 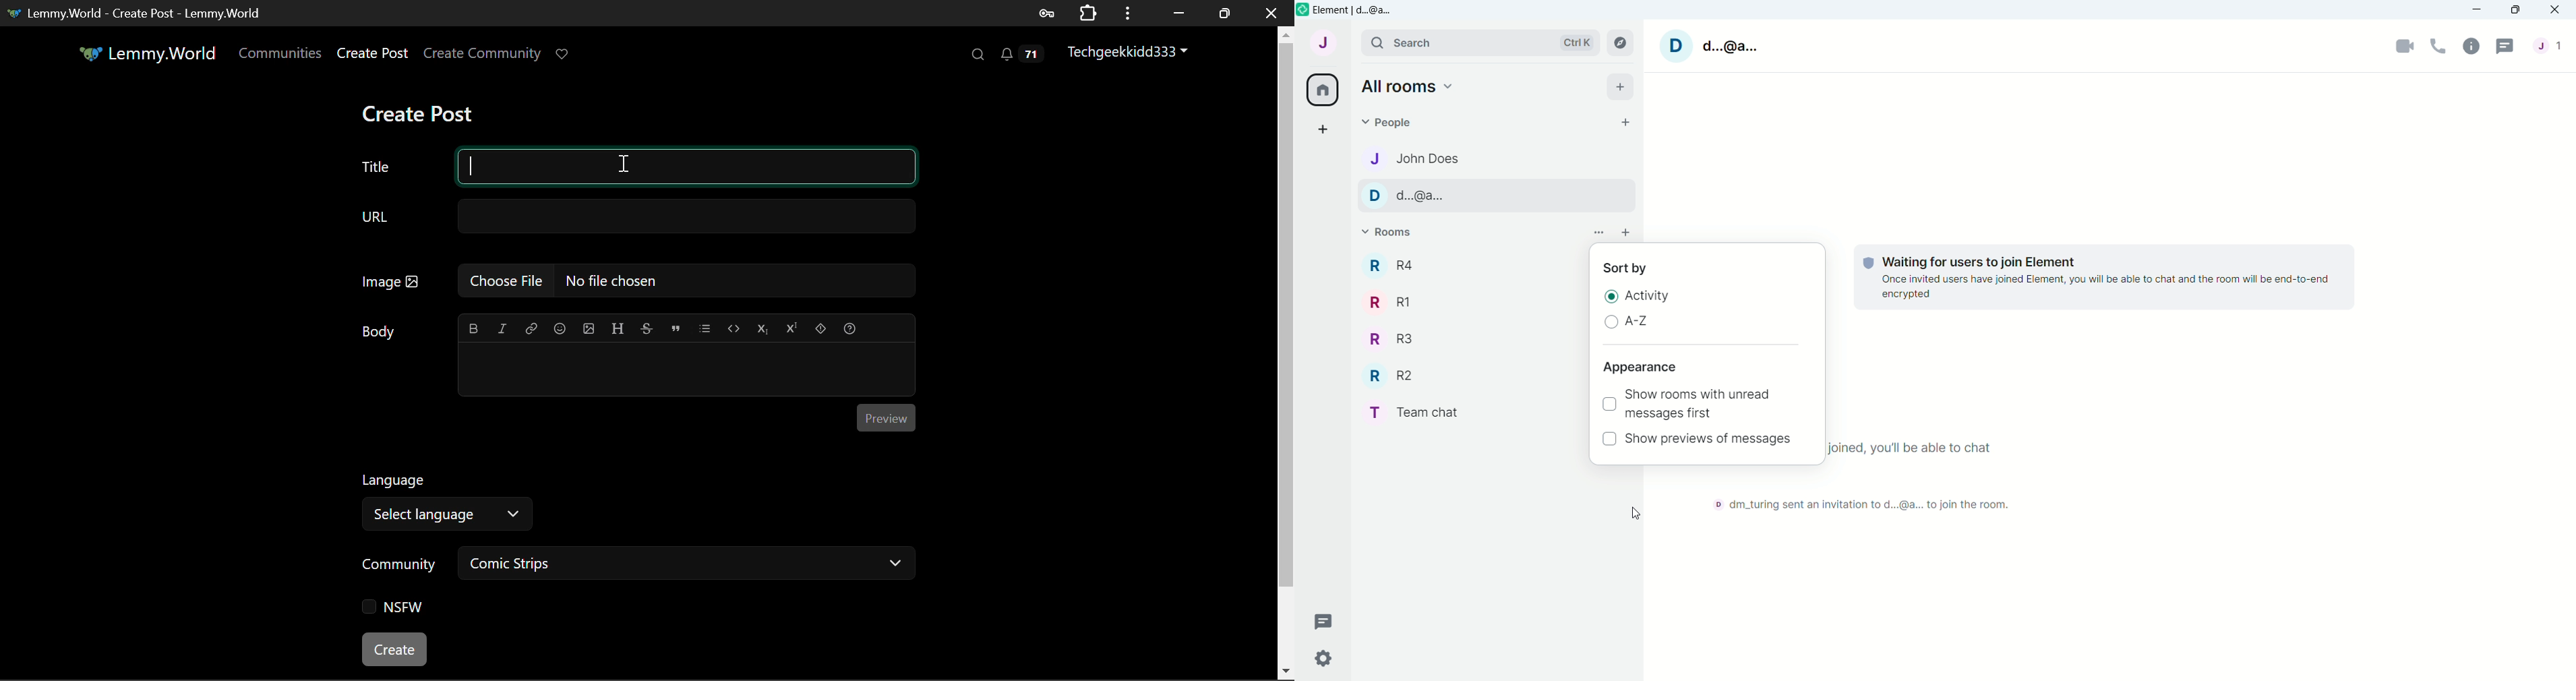 I want to click on User Menu, so click(x=1328, y=42).